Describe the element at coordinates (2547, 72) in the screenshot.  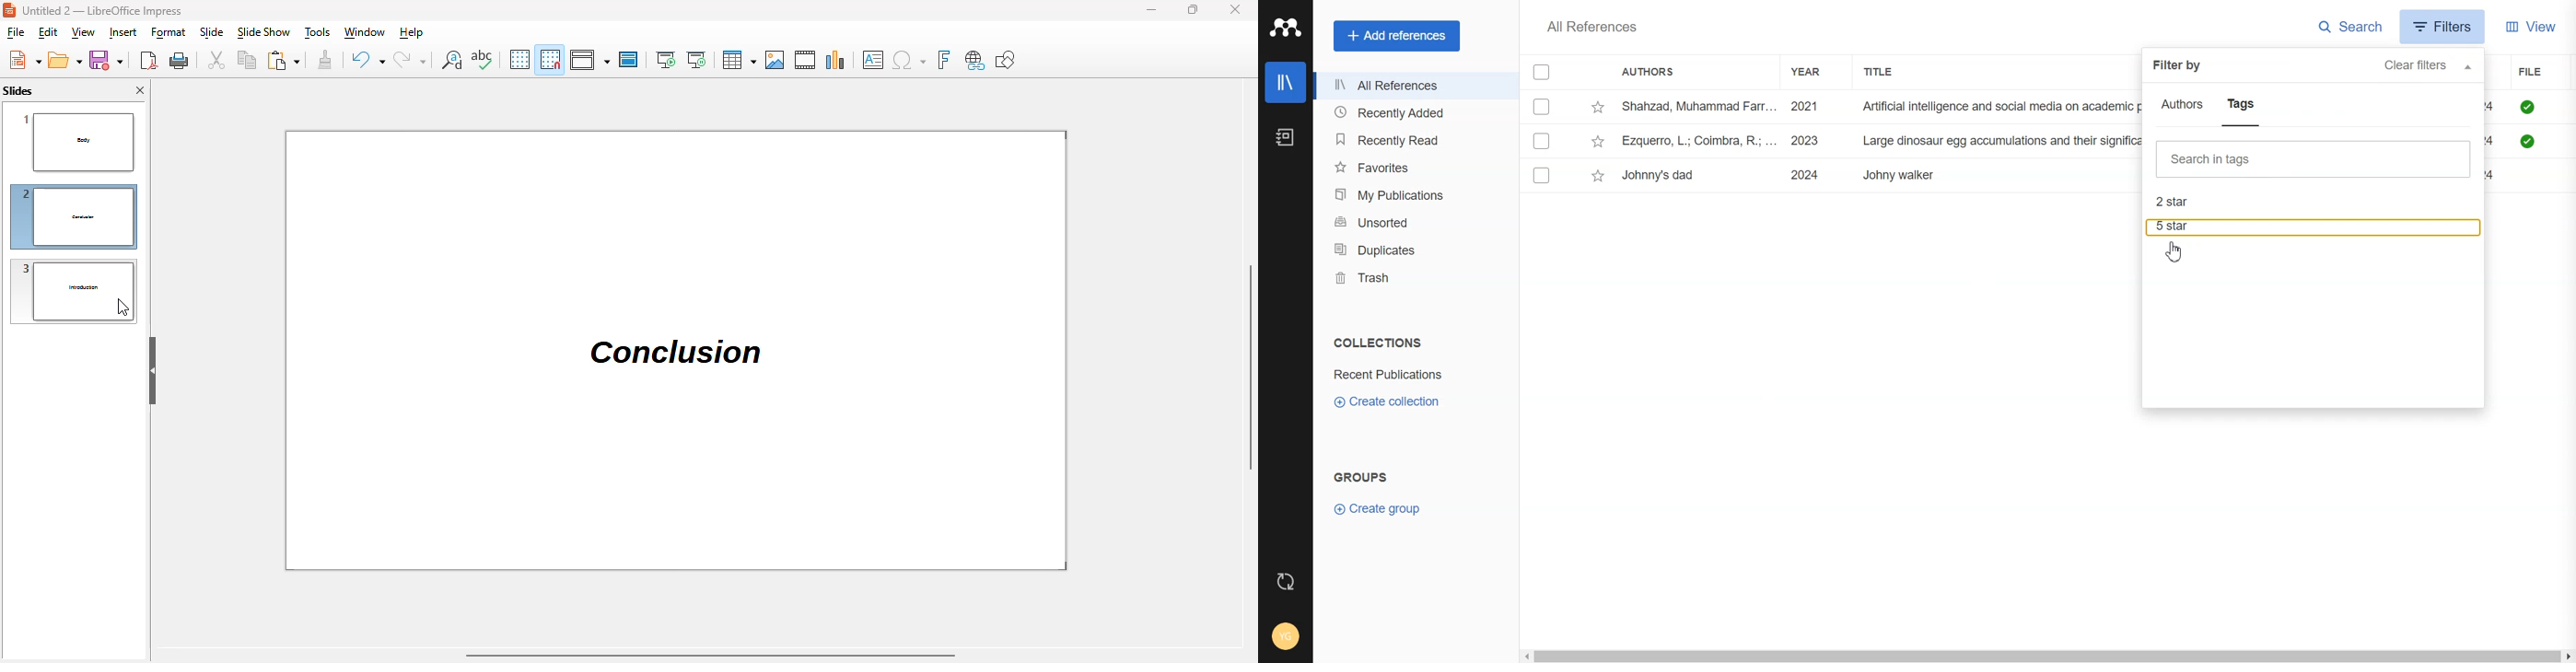
I see `File` at that location.